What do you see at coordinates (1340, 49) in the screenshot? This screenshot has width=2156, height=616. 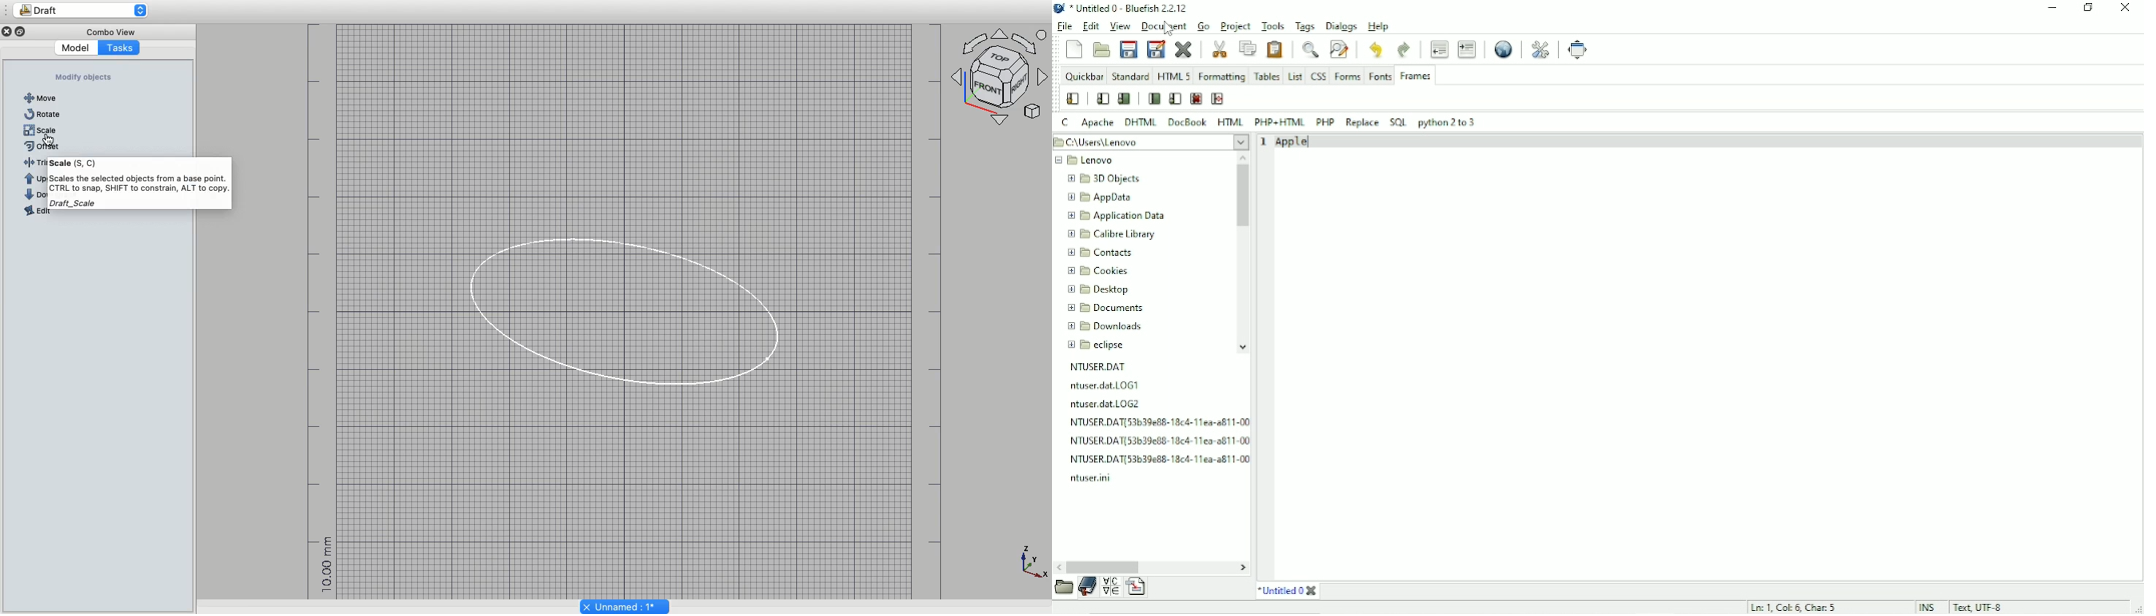 I see `Advanced find and replace ` at bounding box center [1340, 49].